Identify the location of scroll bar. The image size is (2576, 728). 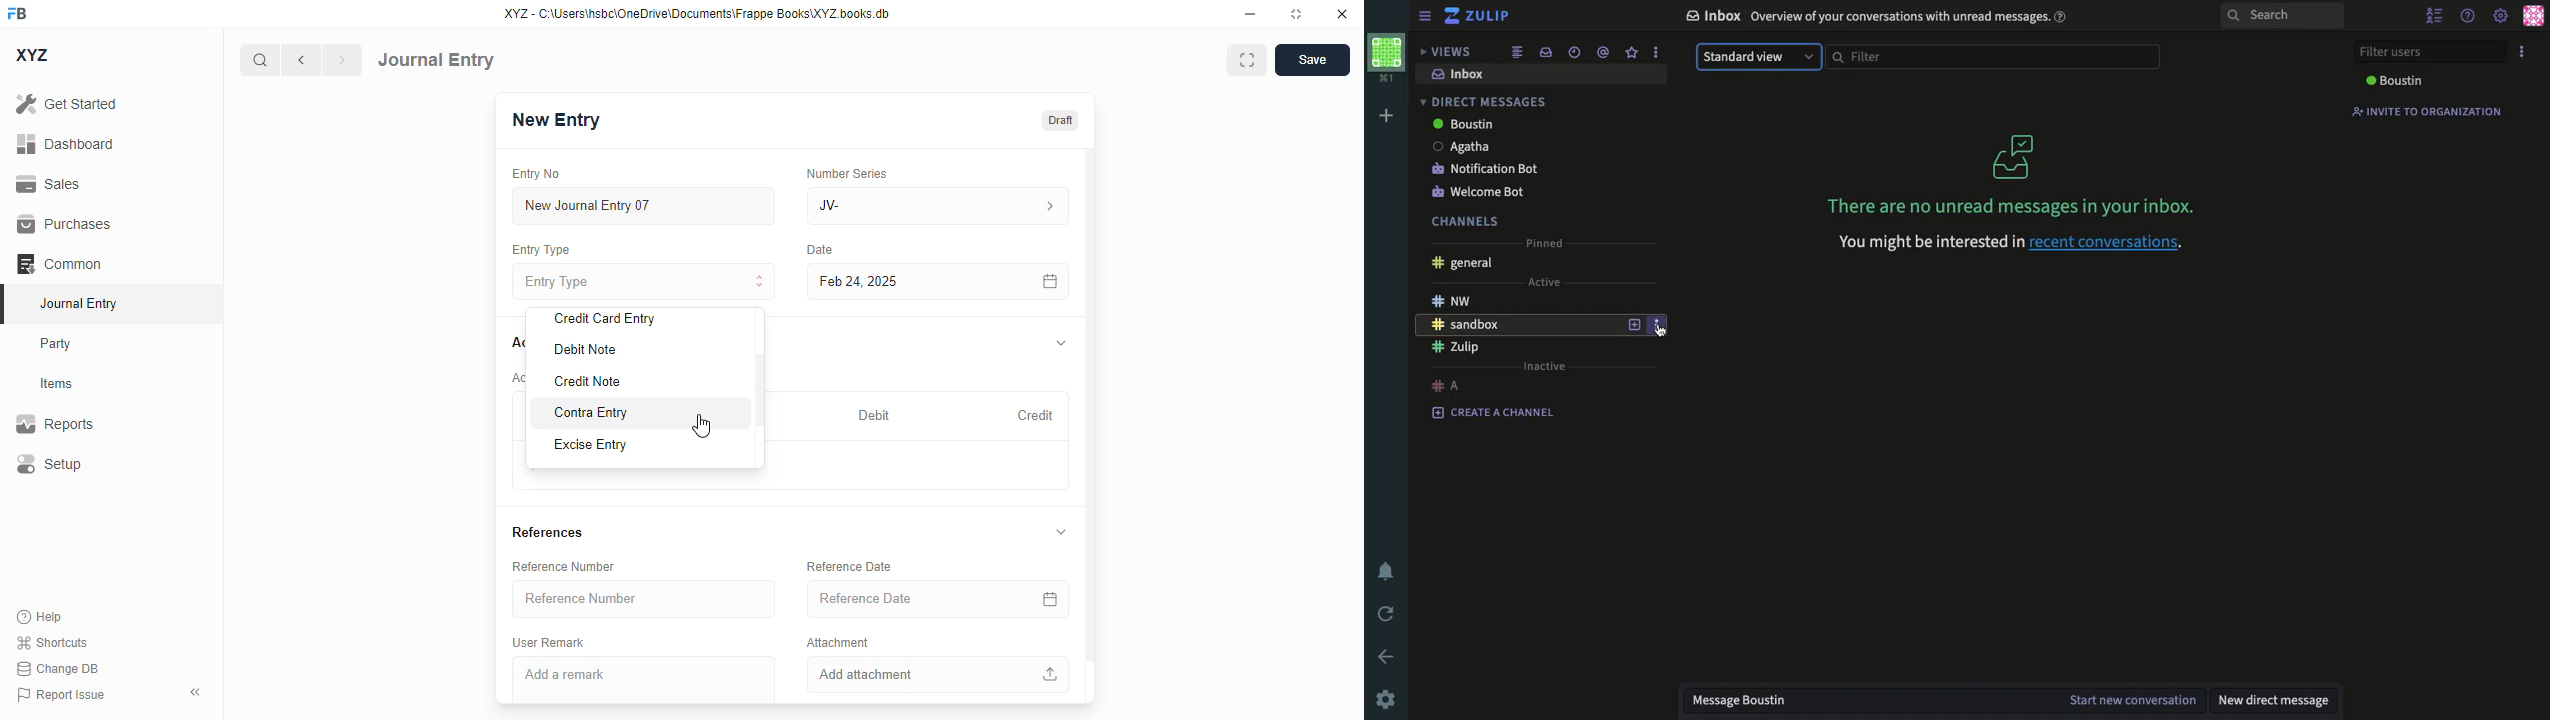
(761, 389).